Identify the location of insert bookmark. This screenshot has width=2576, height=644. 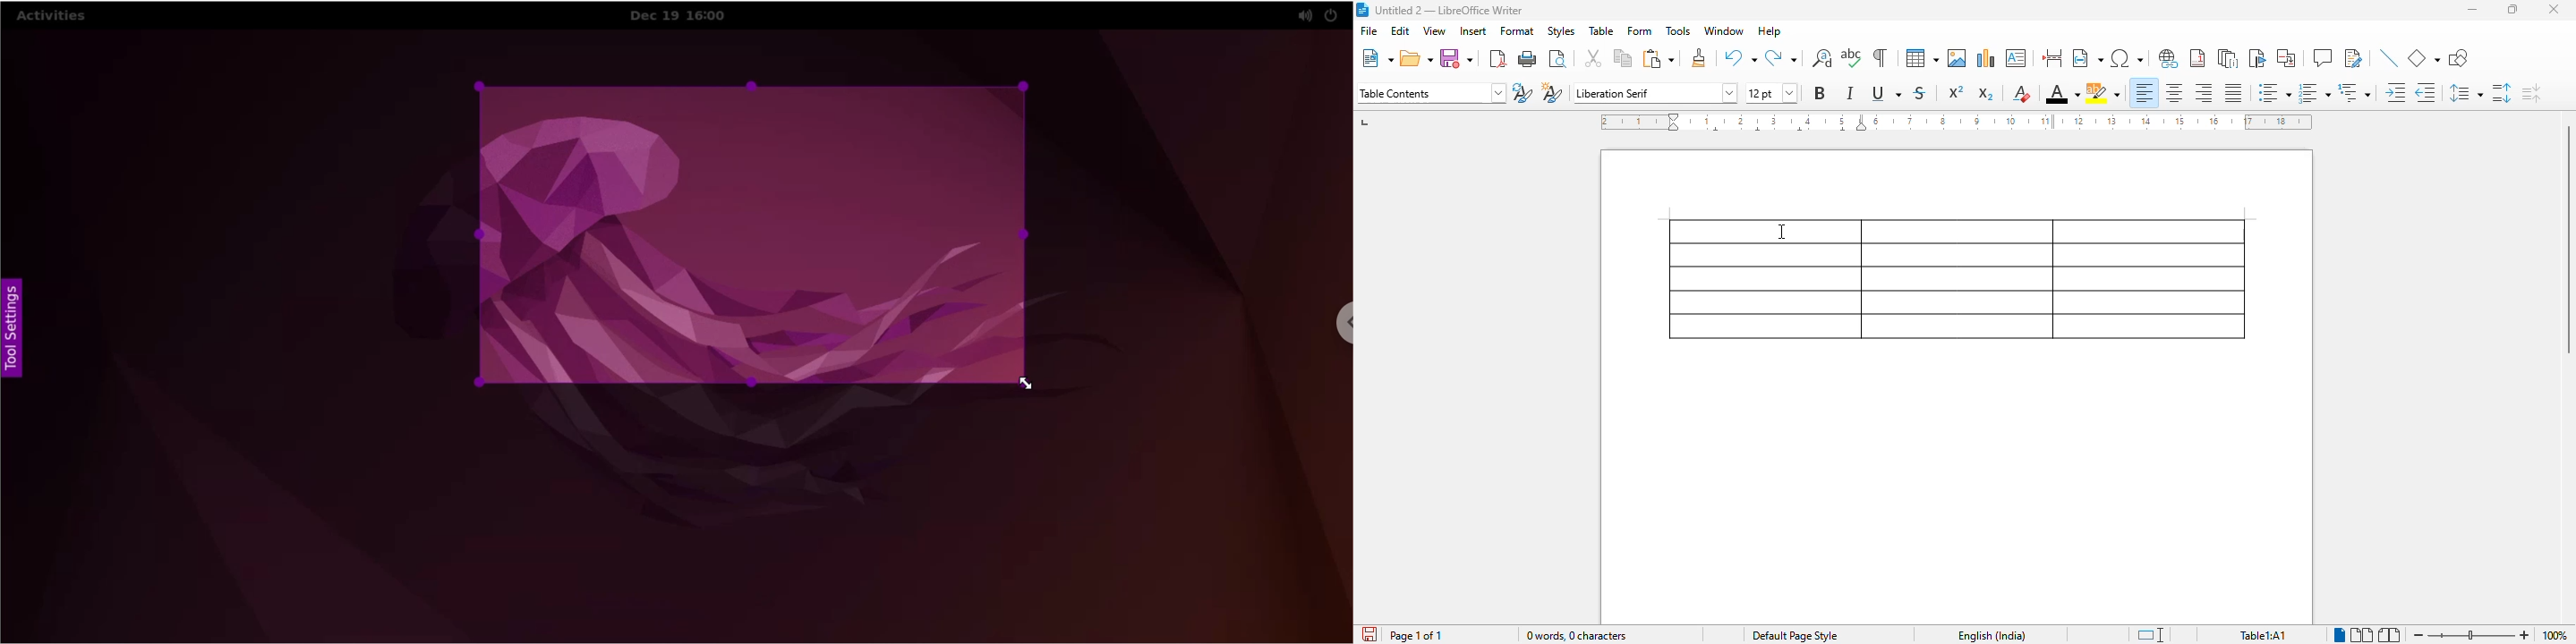
(2258, 58).